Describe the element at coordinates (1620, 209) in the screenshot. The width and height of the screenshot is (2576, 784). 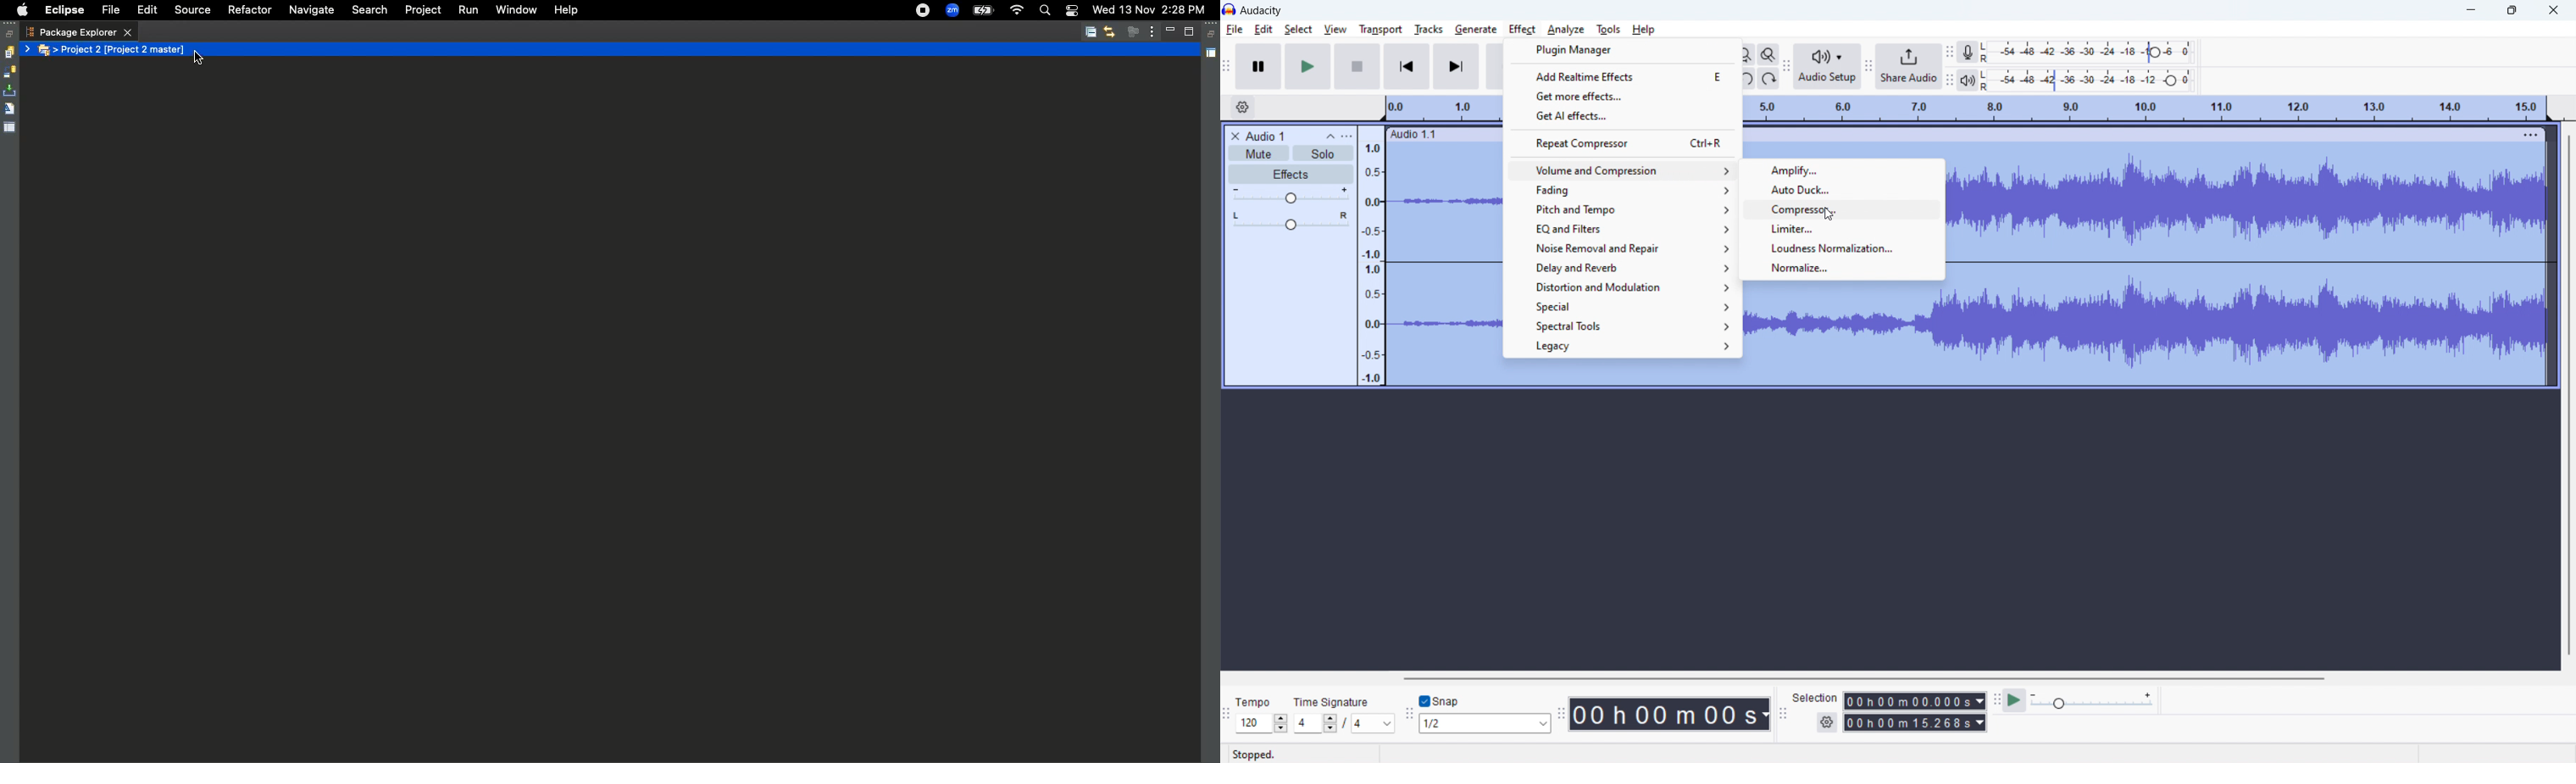
I see `pitch and tempo` at that location.